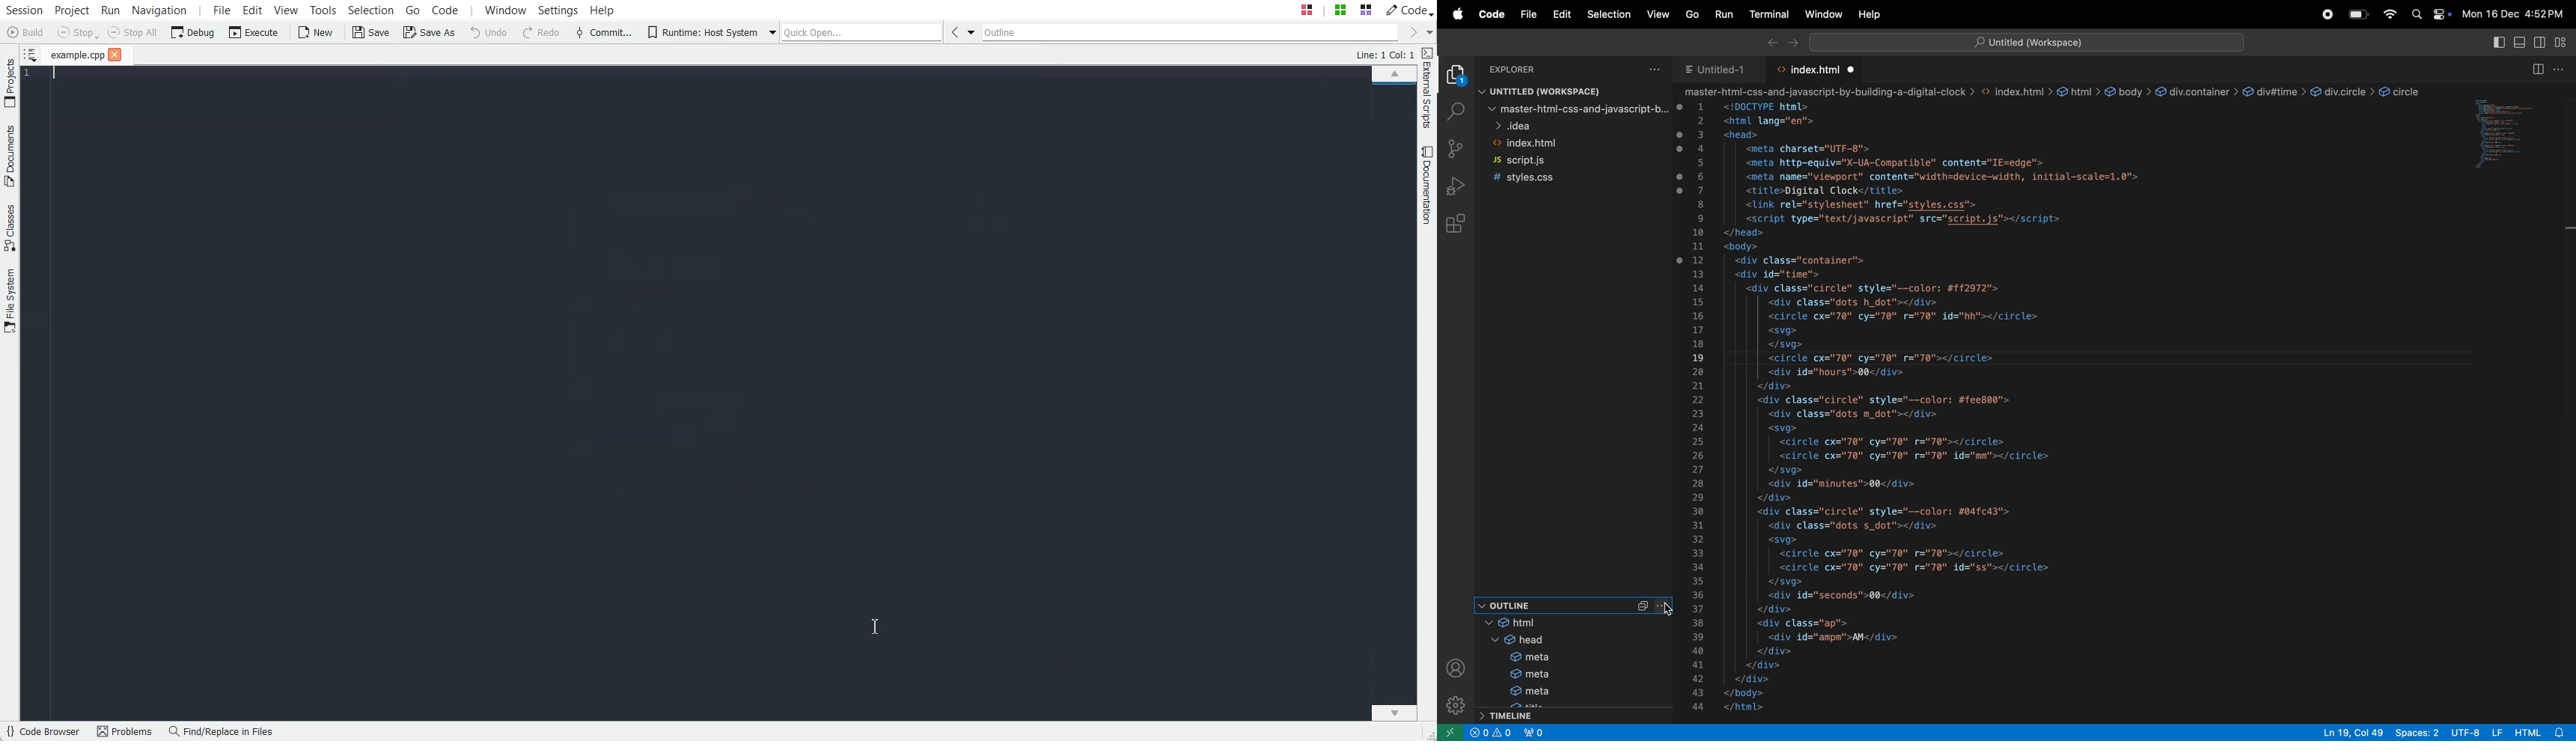 This screenshot has height=756, width=2576. What do you see at coordinates (1556, 178) in the screenshot?
I see `style css` at bounding box center [1556, 178].